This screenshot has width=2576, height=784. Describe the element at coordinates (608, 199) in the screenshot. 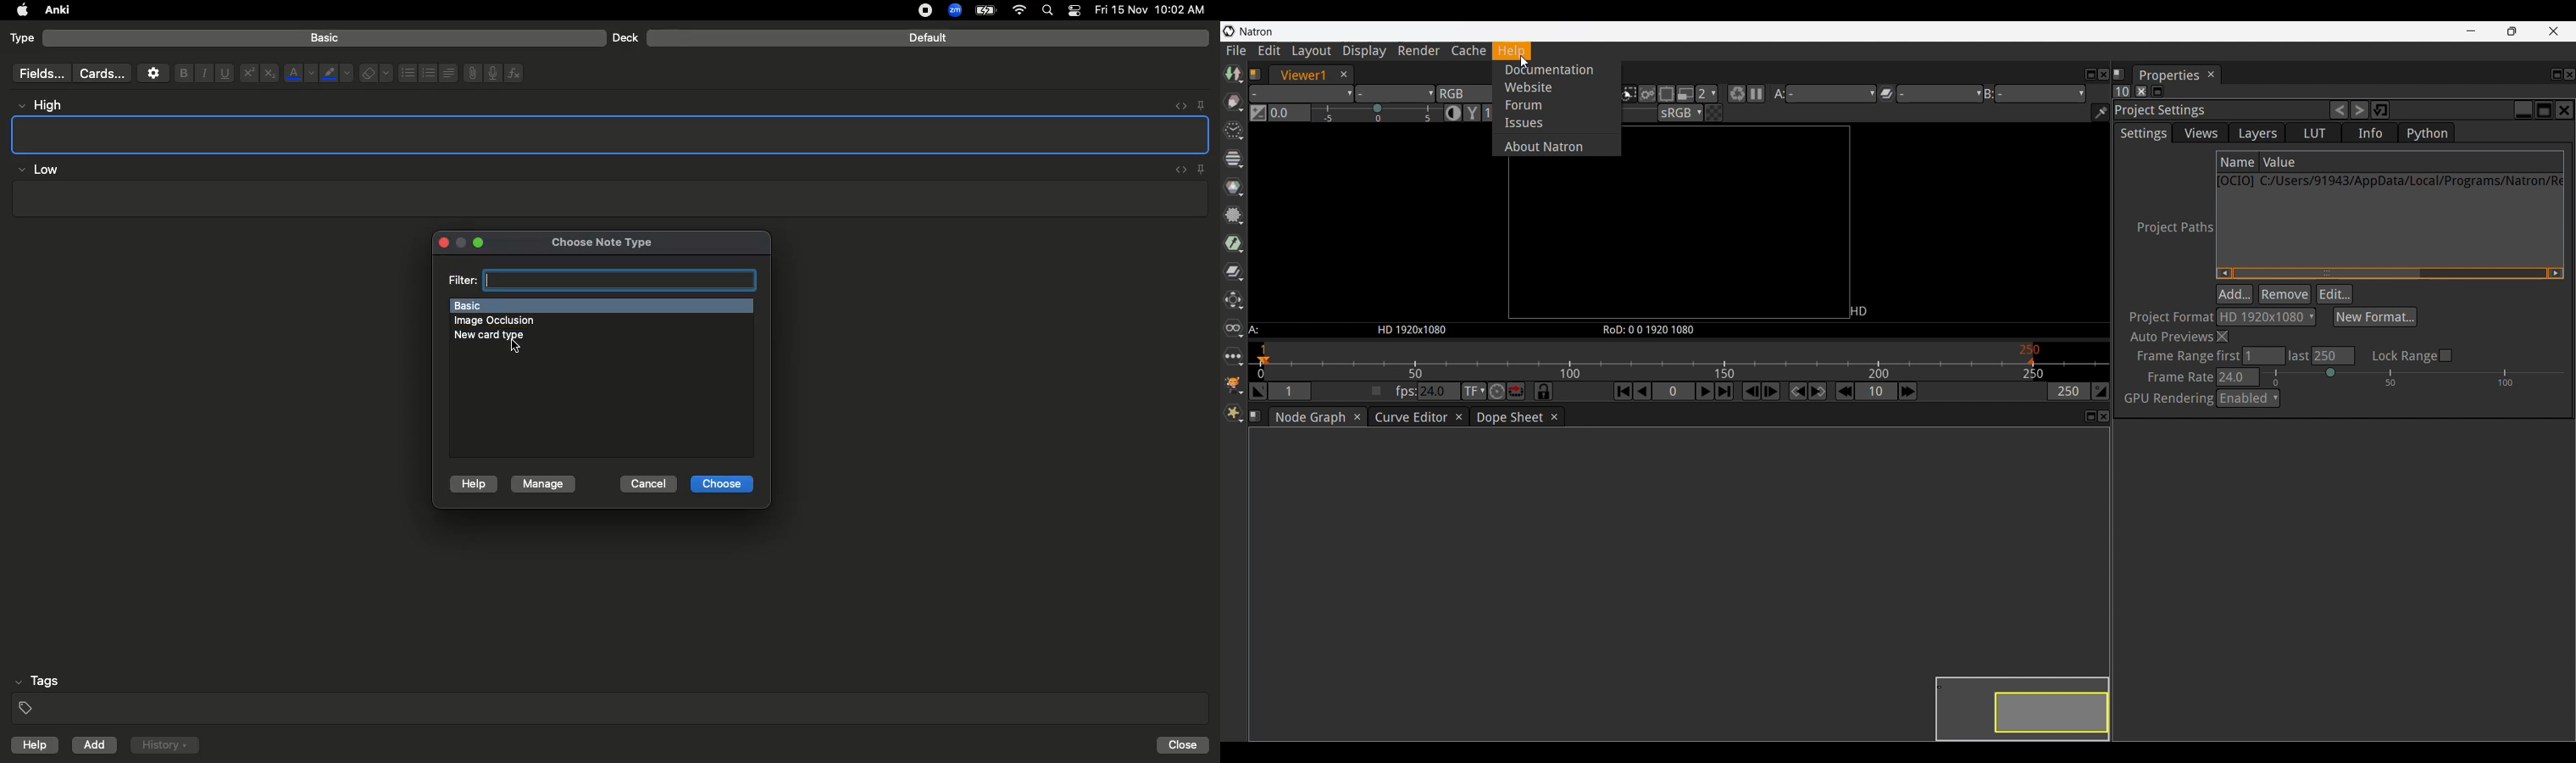

I see `Textbox` at that location.